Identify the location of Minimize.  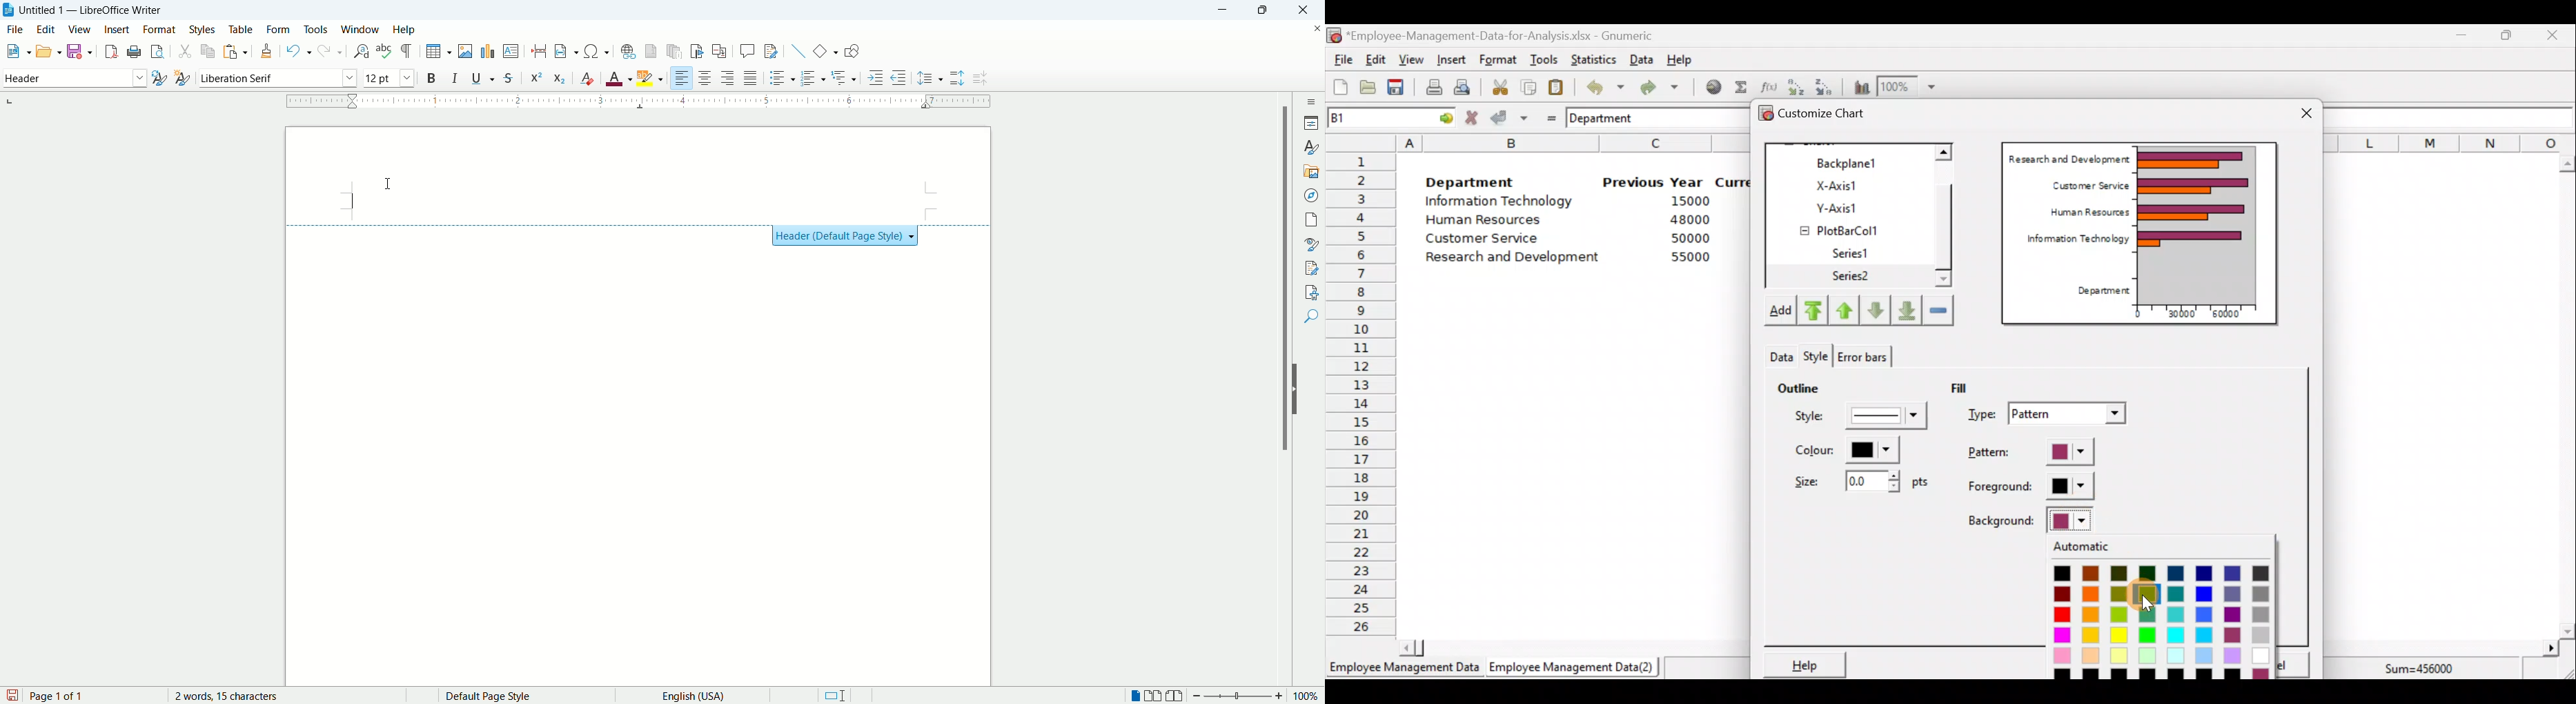
(2459, 38).